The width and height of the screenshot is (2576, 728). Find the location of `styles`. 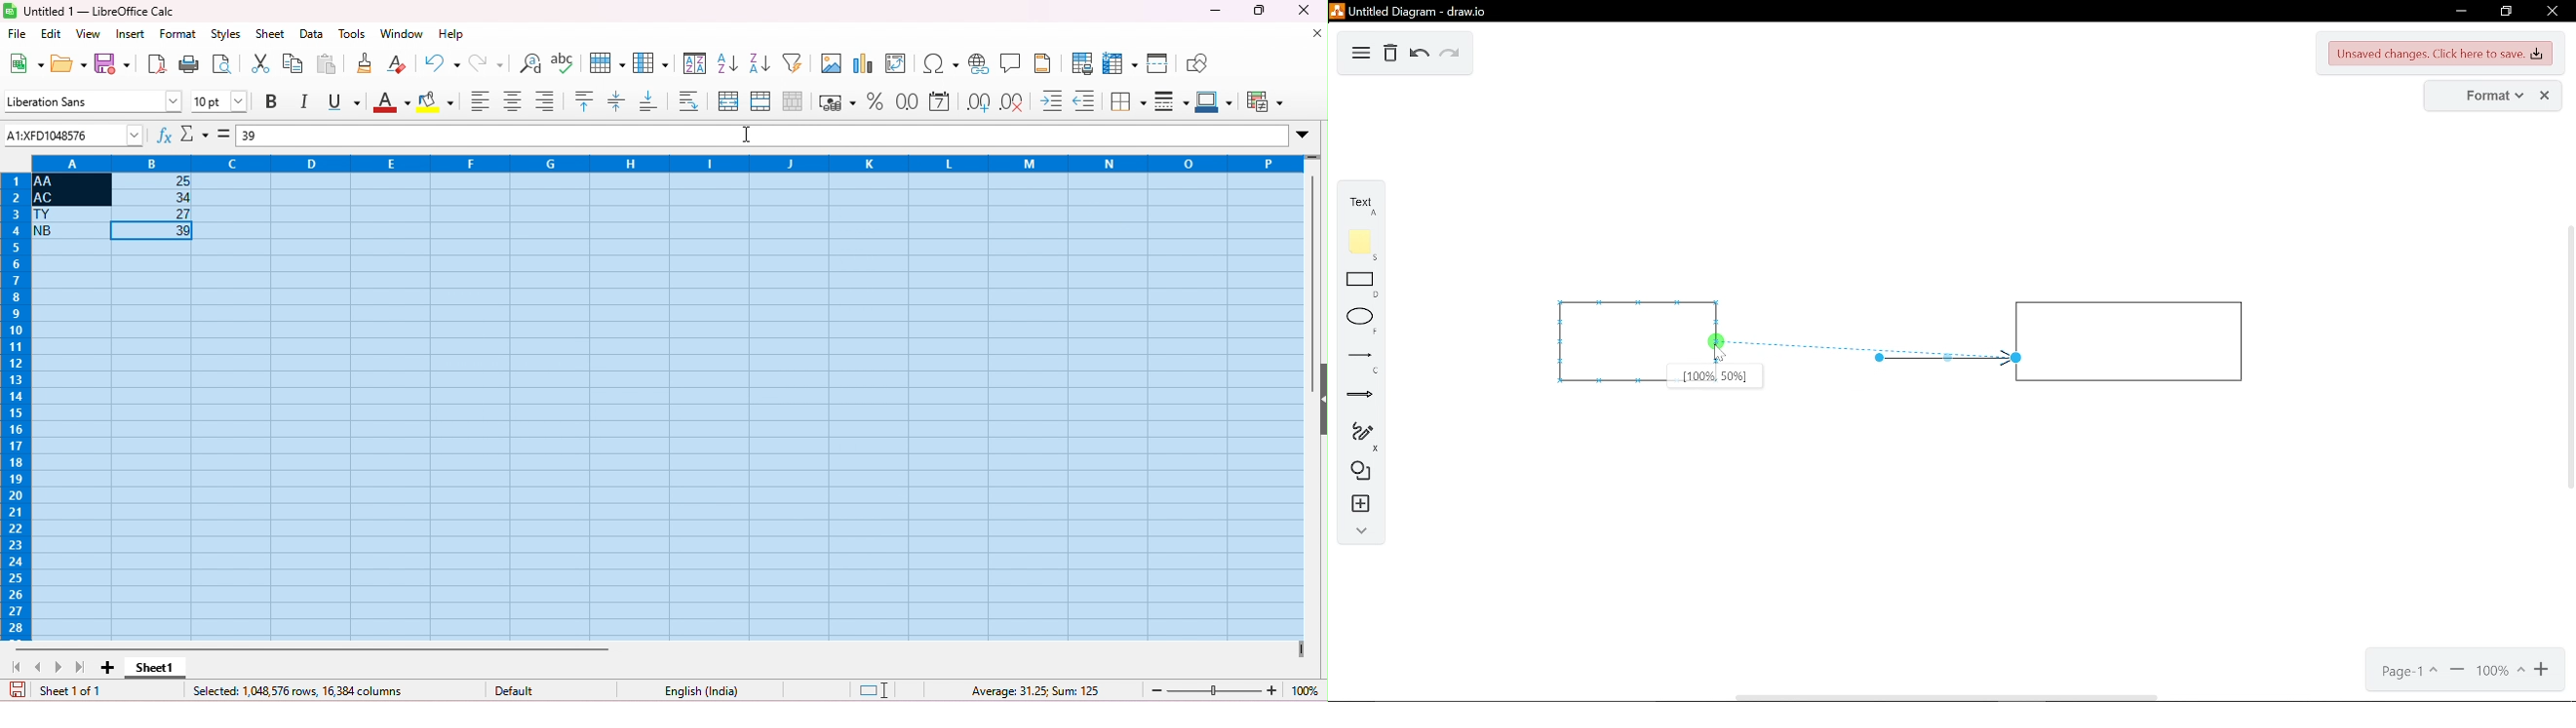

styles is located at coordinates (229, 36).